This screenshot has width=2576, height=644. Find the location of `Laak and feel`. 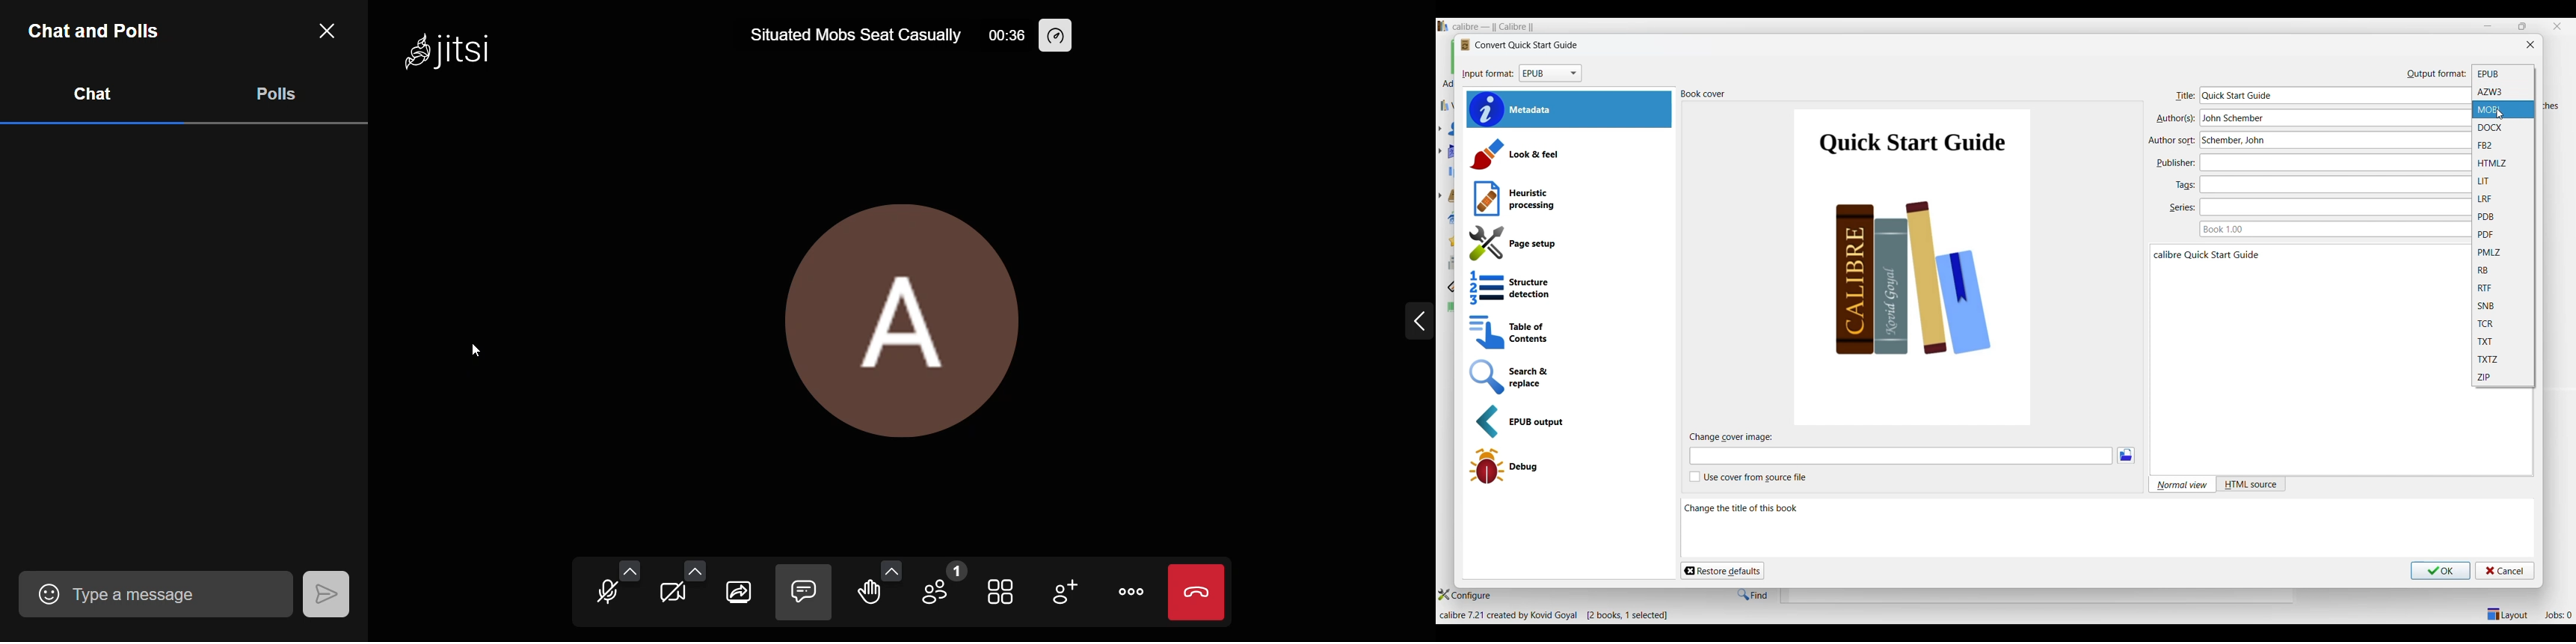

Laak and feel is located at coordinates (1568, 154).